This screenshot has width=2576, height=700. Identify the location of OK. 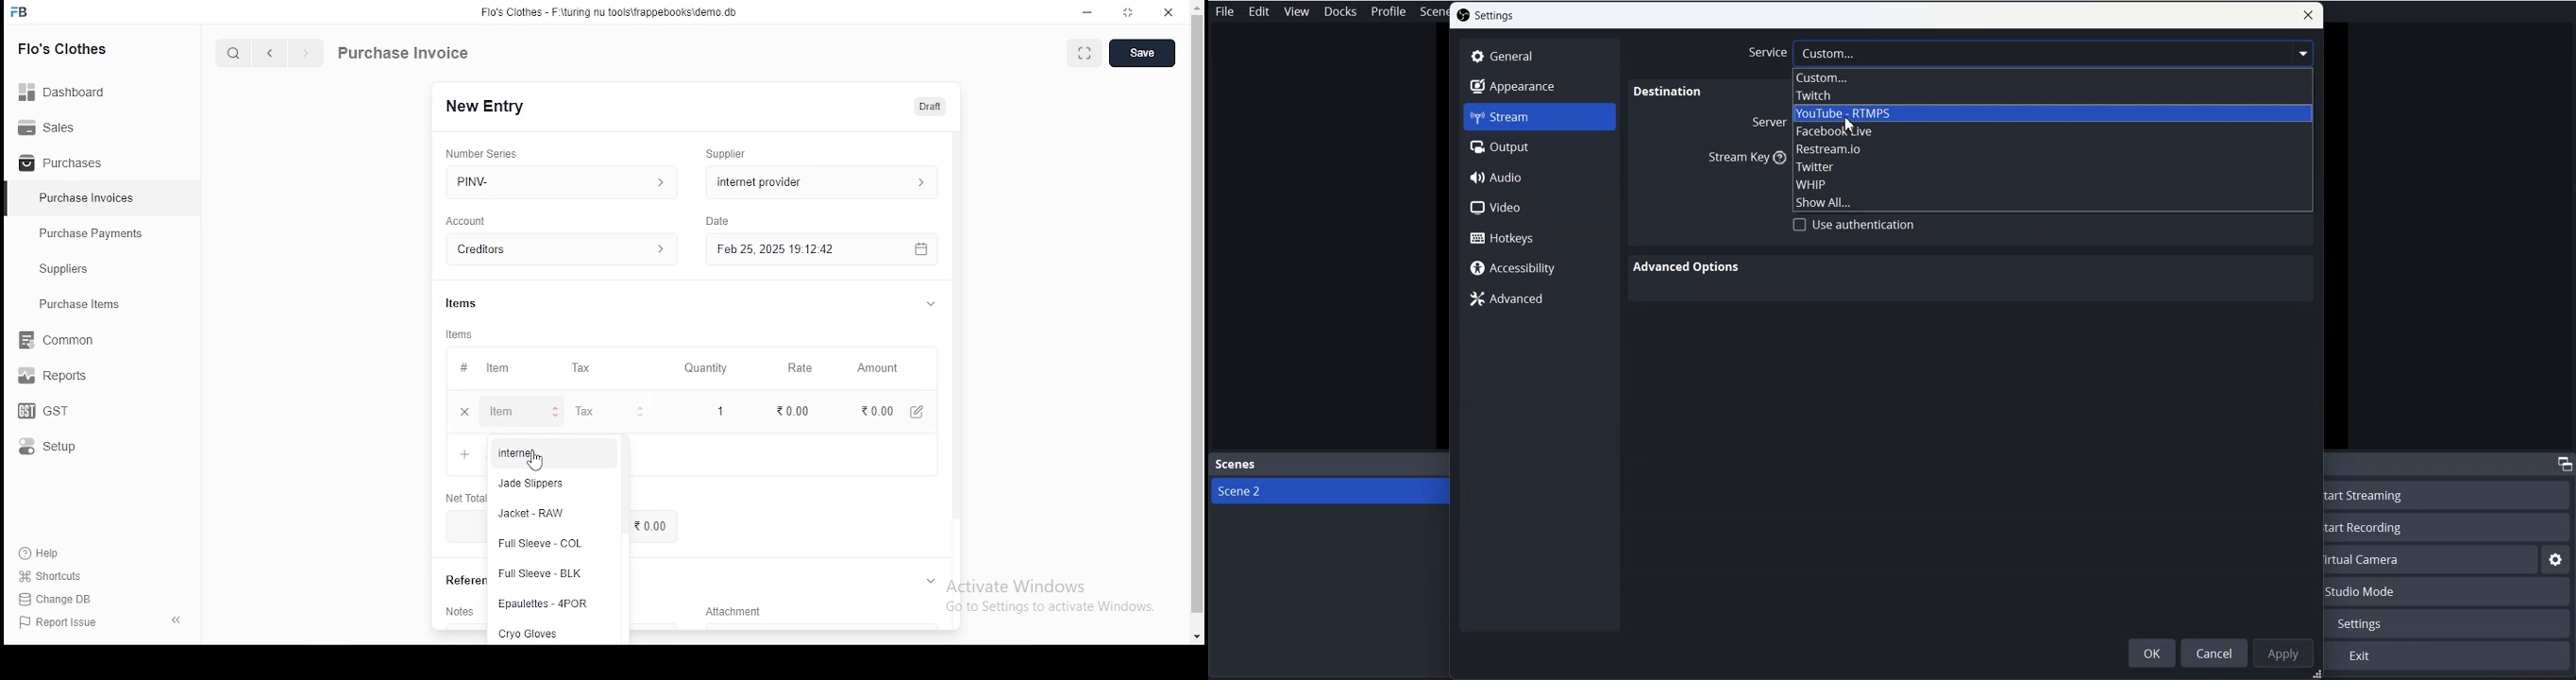
(2151, 653).